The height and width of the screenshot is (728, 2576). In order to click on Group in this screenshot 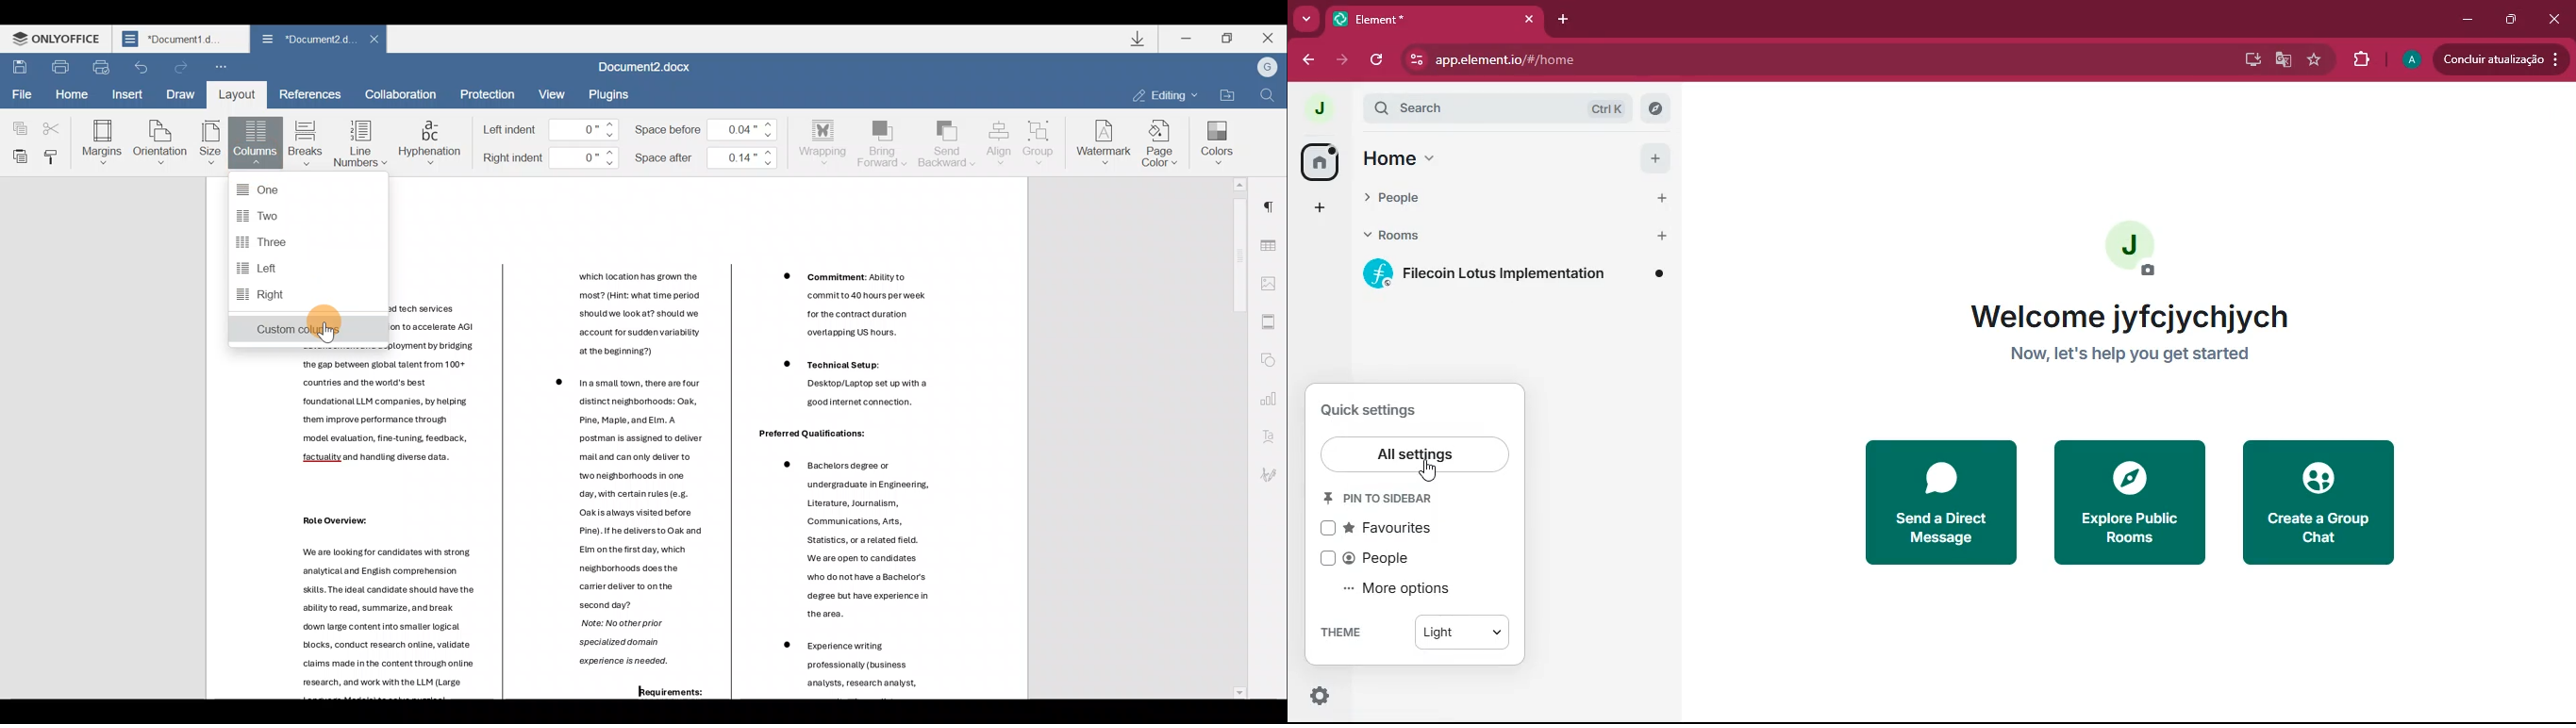, I will do `click(1041, 139)`.